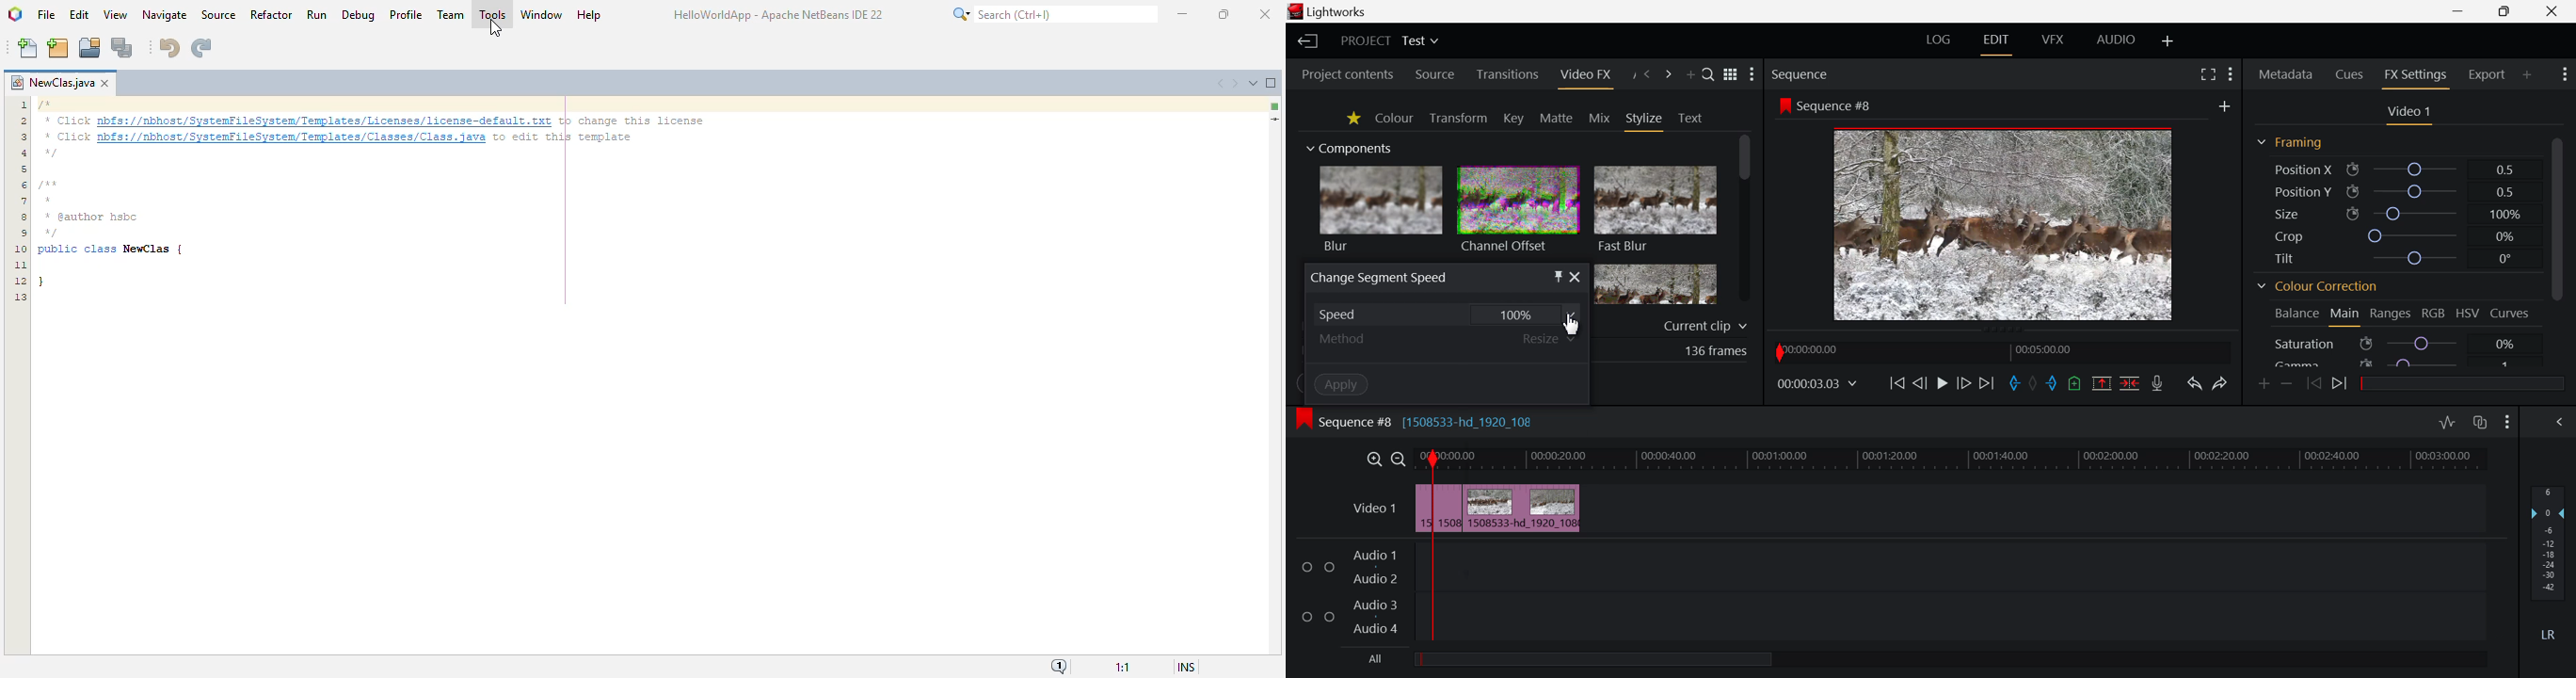  What do you see at coordinates (1347, 73) in the screenshot?
I see `Project contents` at bounding box center [1347, 73].